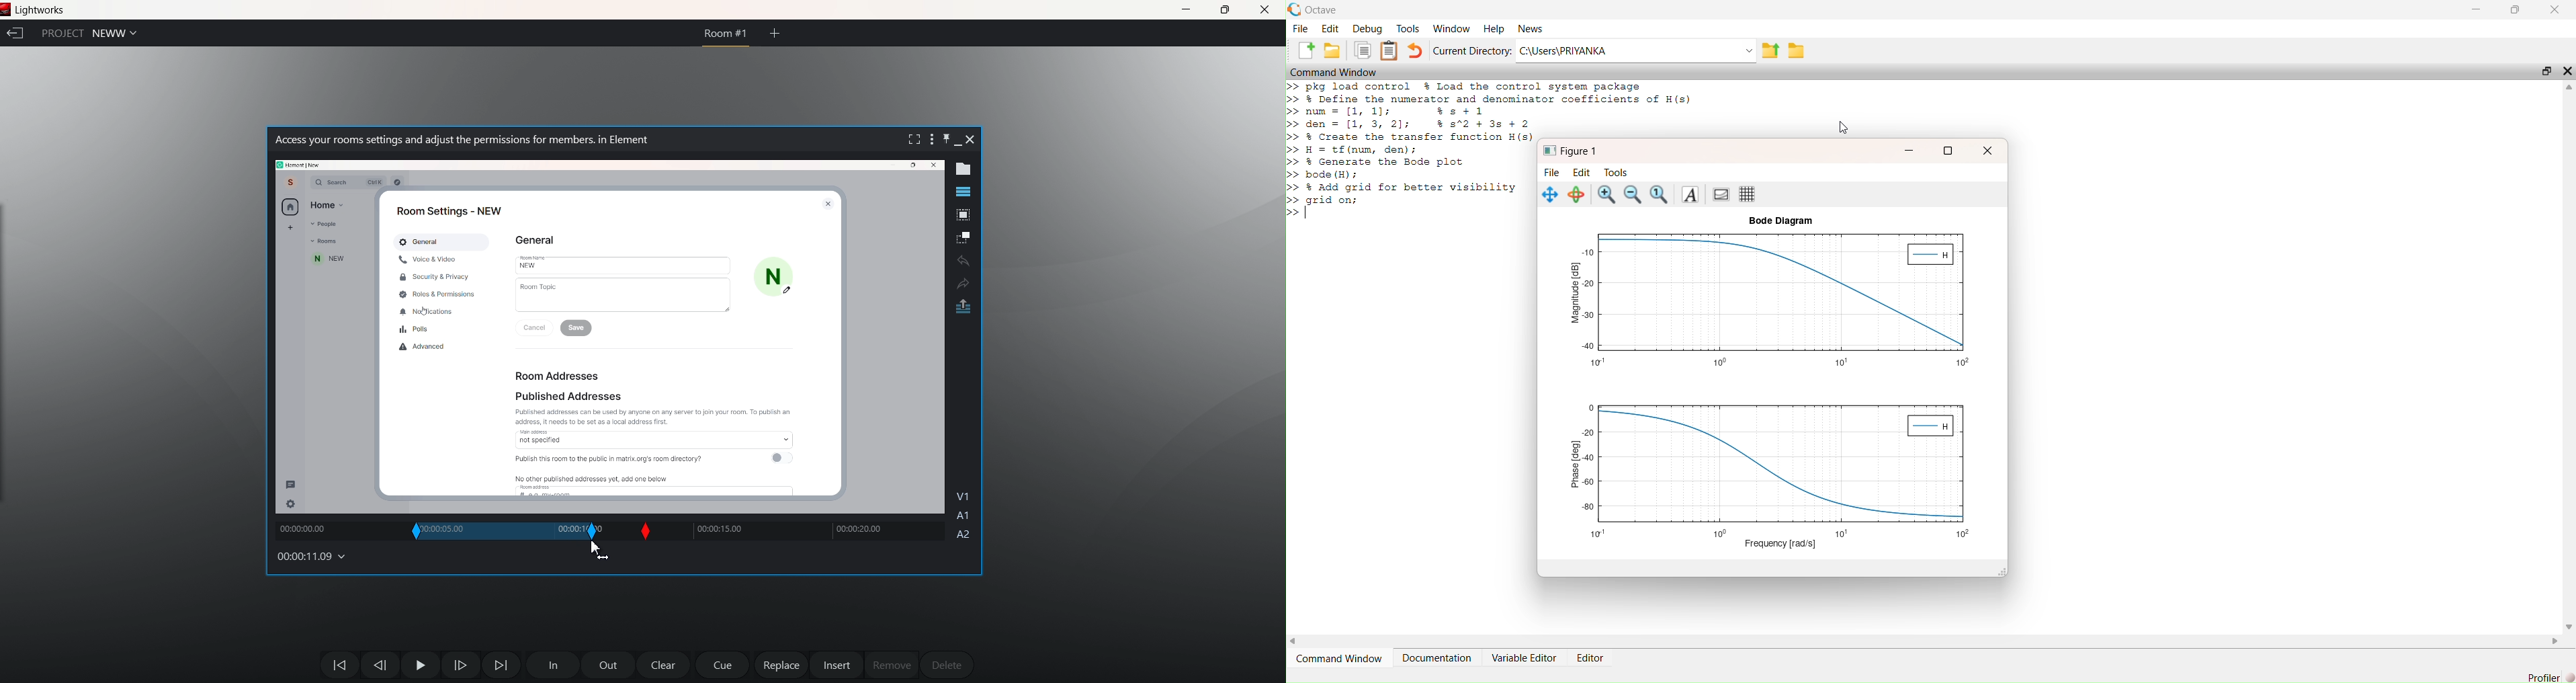 The image size is (2576, 700). I want to click on close, so click(1266, 9).